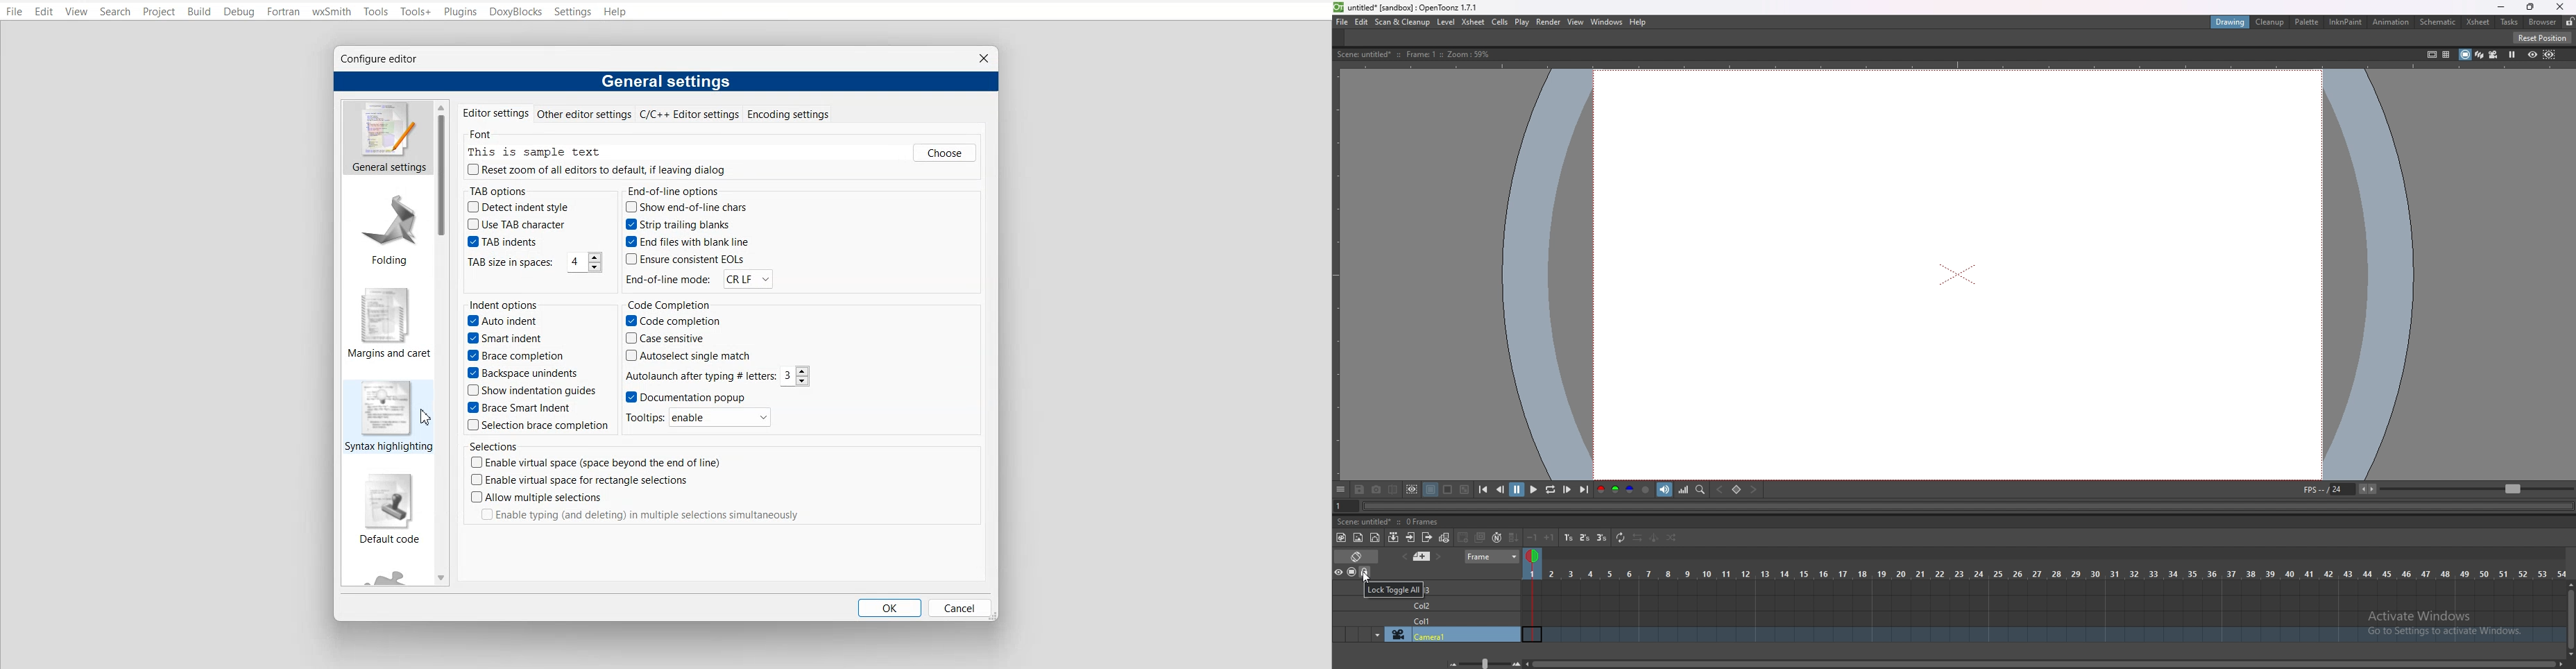 This screenshot has height=672, width=2576. I want to click on play, so click(1533, 490).